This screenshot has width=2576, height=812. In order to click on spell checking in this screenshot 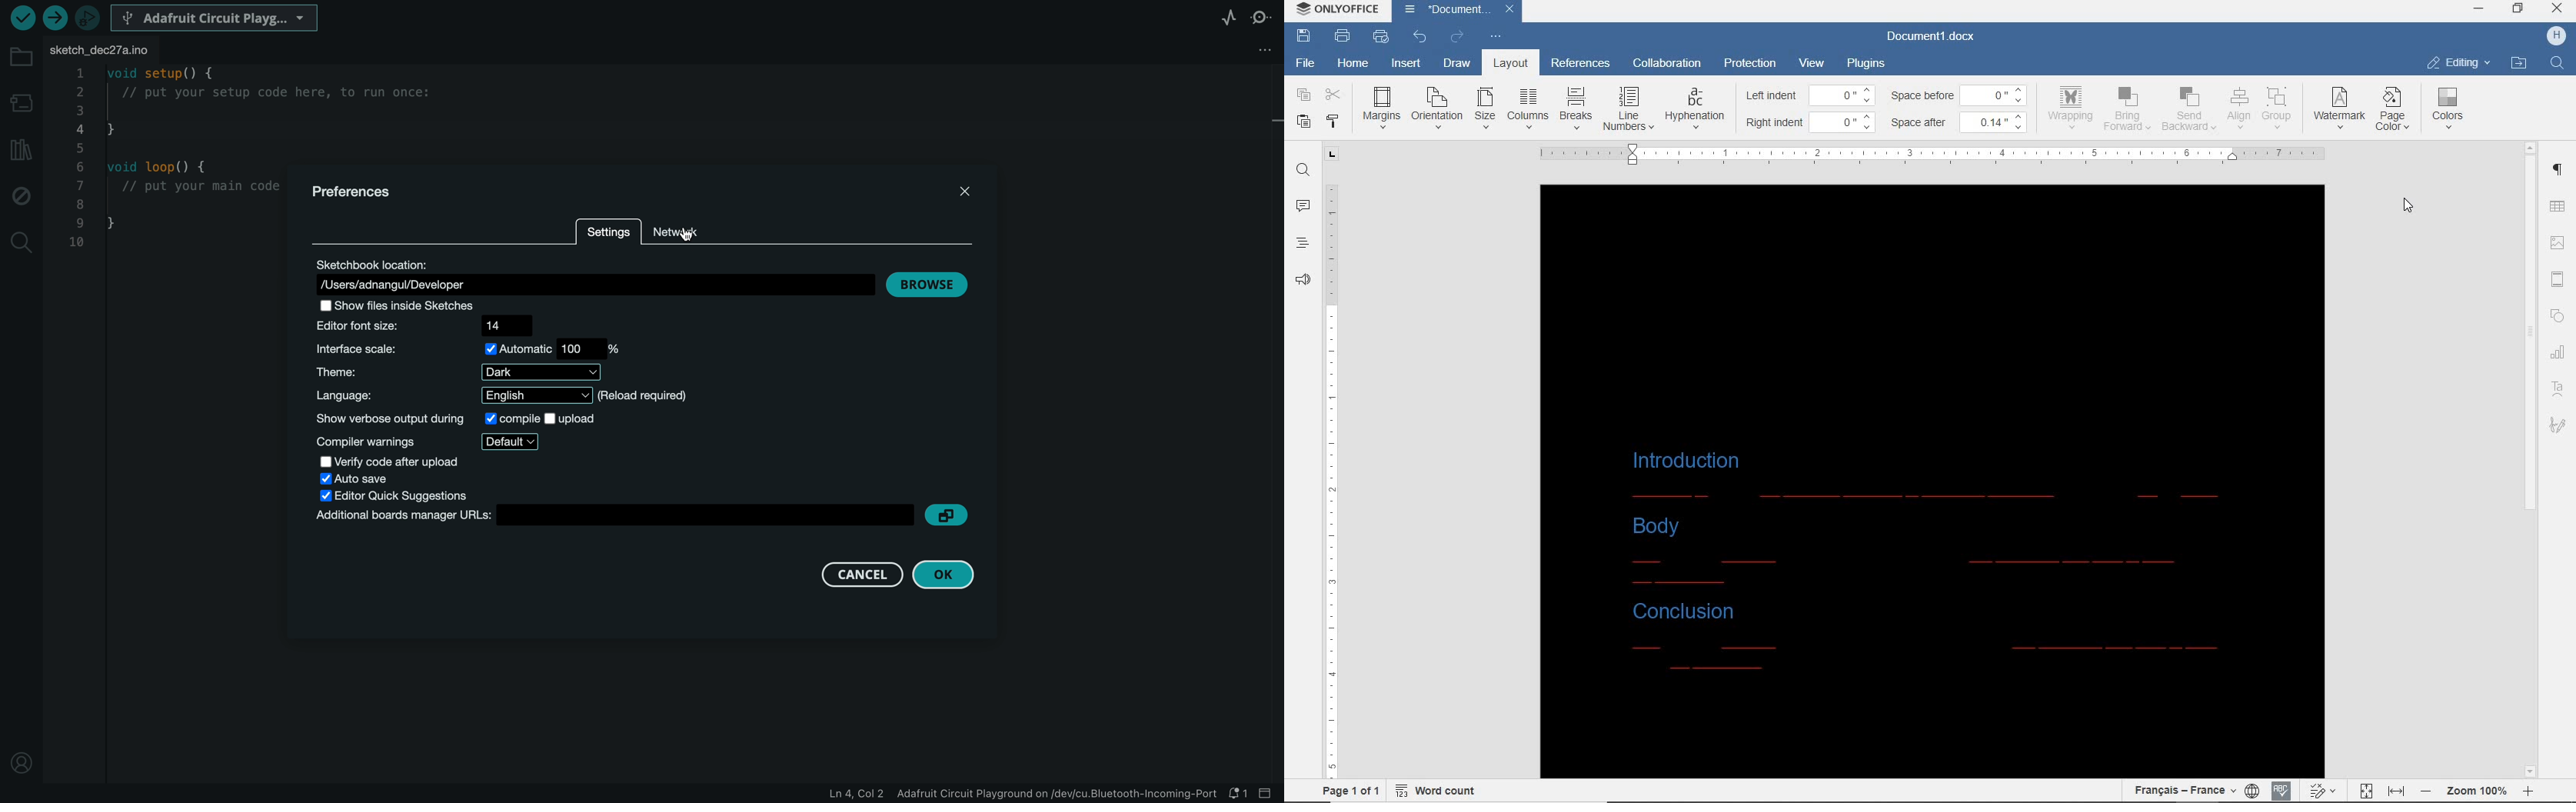, I will do `click(2281, 787)`.